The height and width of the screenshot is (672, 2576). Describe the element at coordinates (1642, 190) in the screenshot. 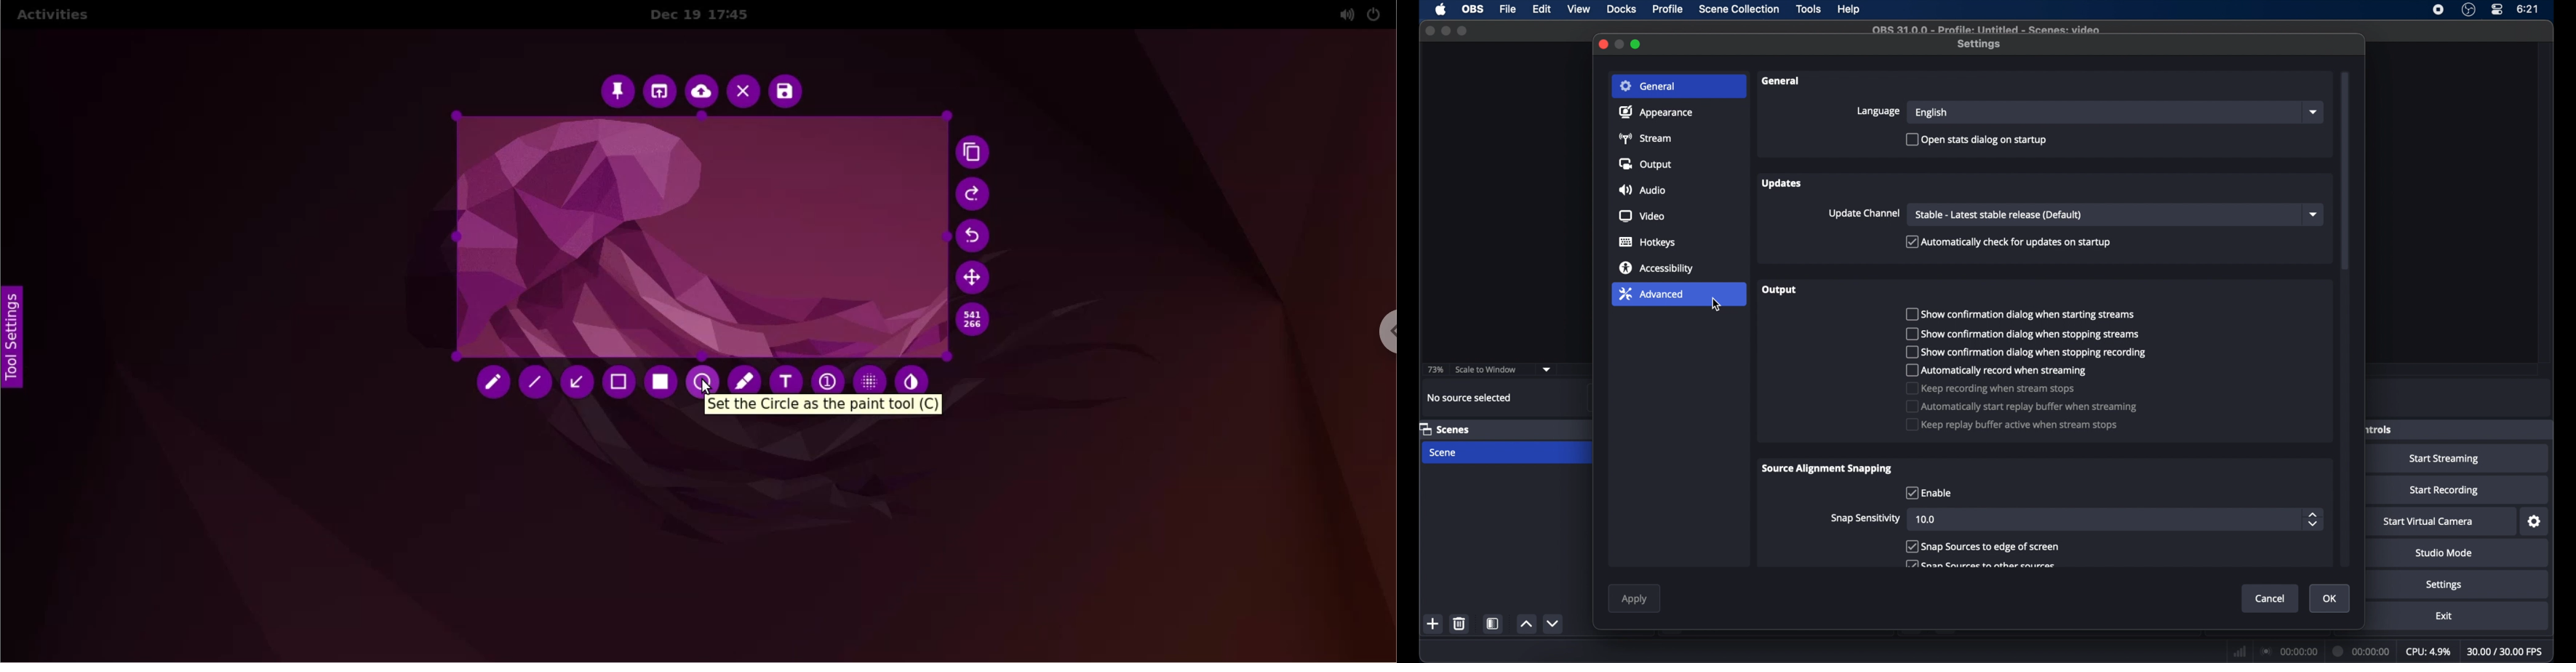

I see `audio` at that location.